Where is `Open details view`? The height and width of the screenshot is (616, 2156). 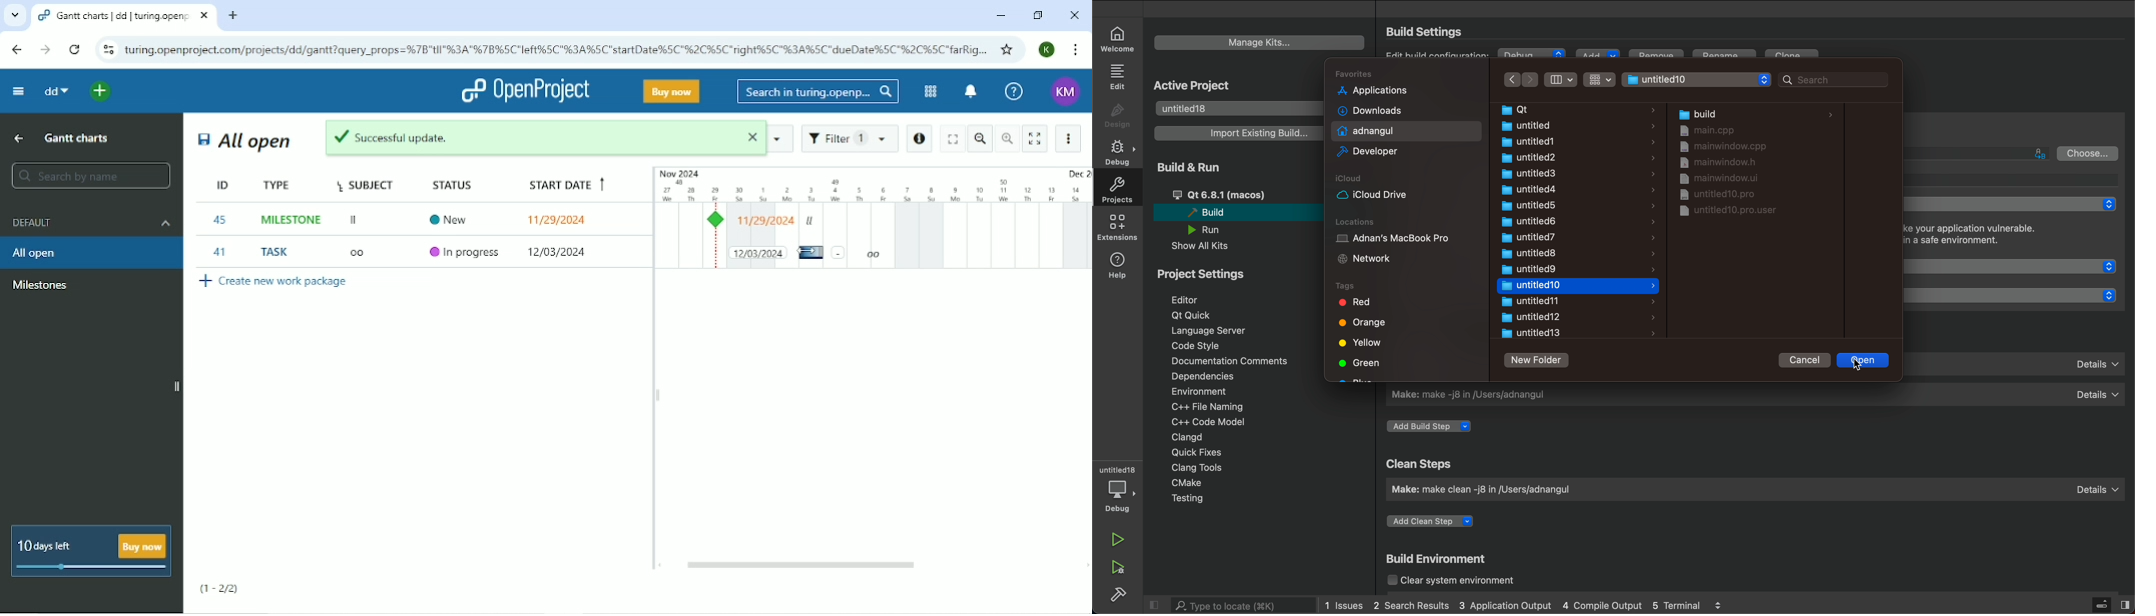
Open details view is located at coordinates (919, 139).